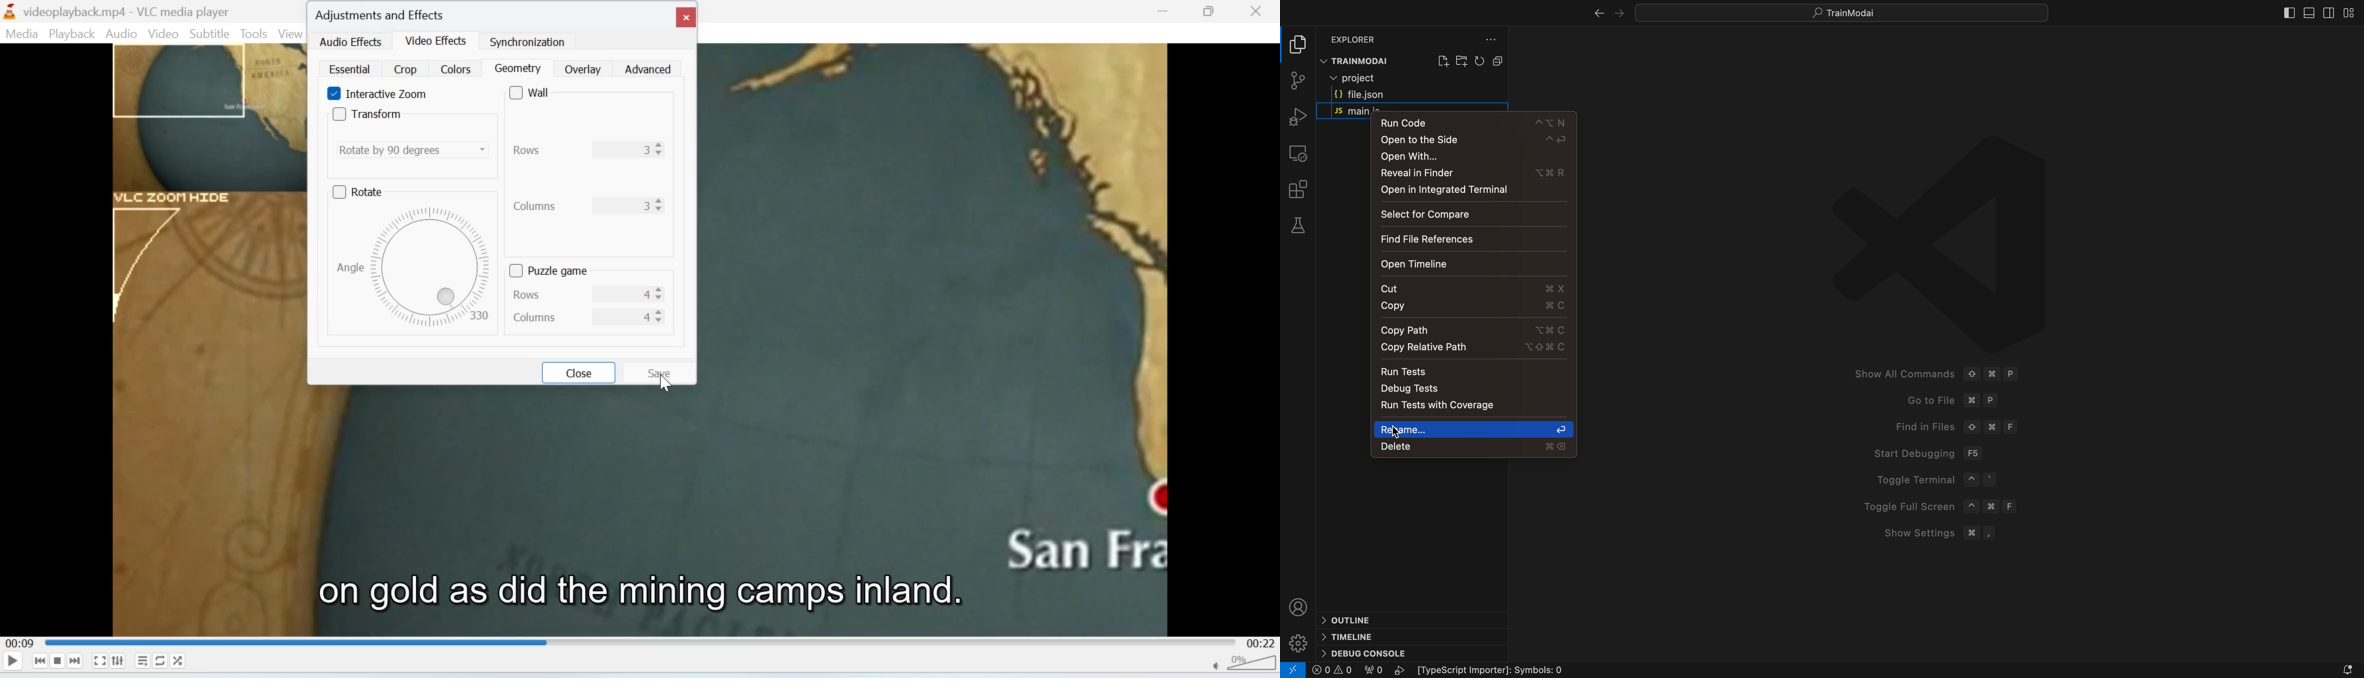  Describe the element at coordinates (1350, 636) in the screenshot. I see `timeline` at that location.